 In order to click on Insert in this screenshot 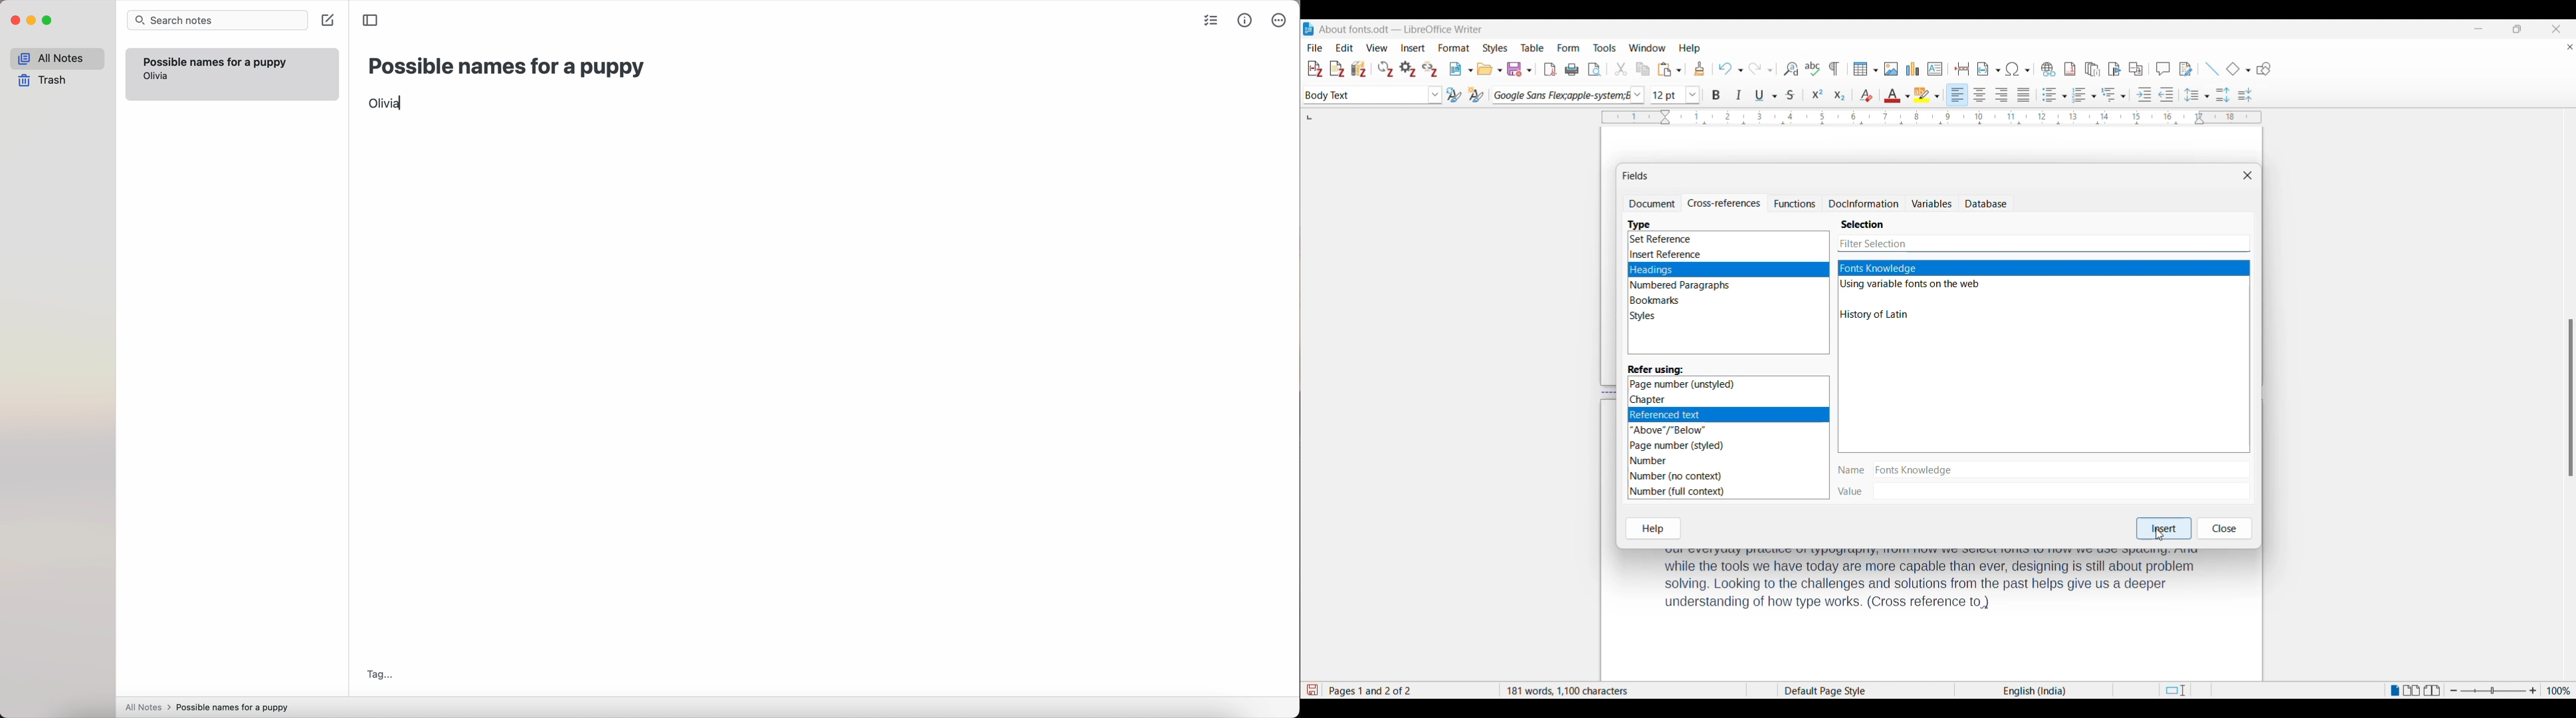, I will do `click(2164, 529)`.